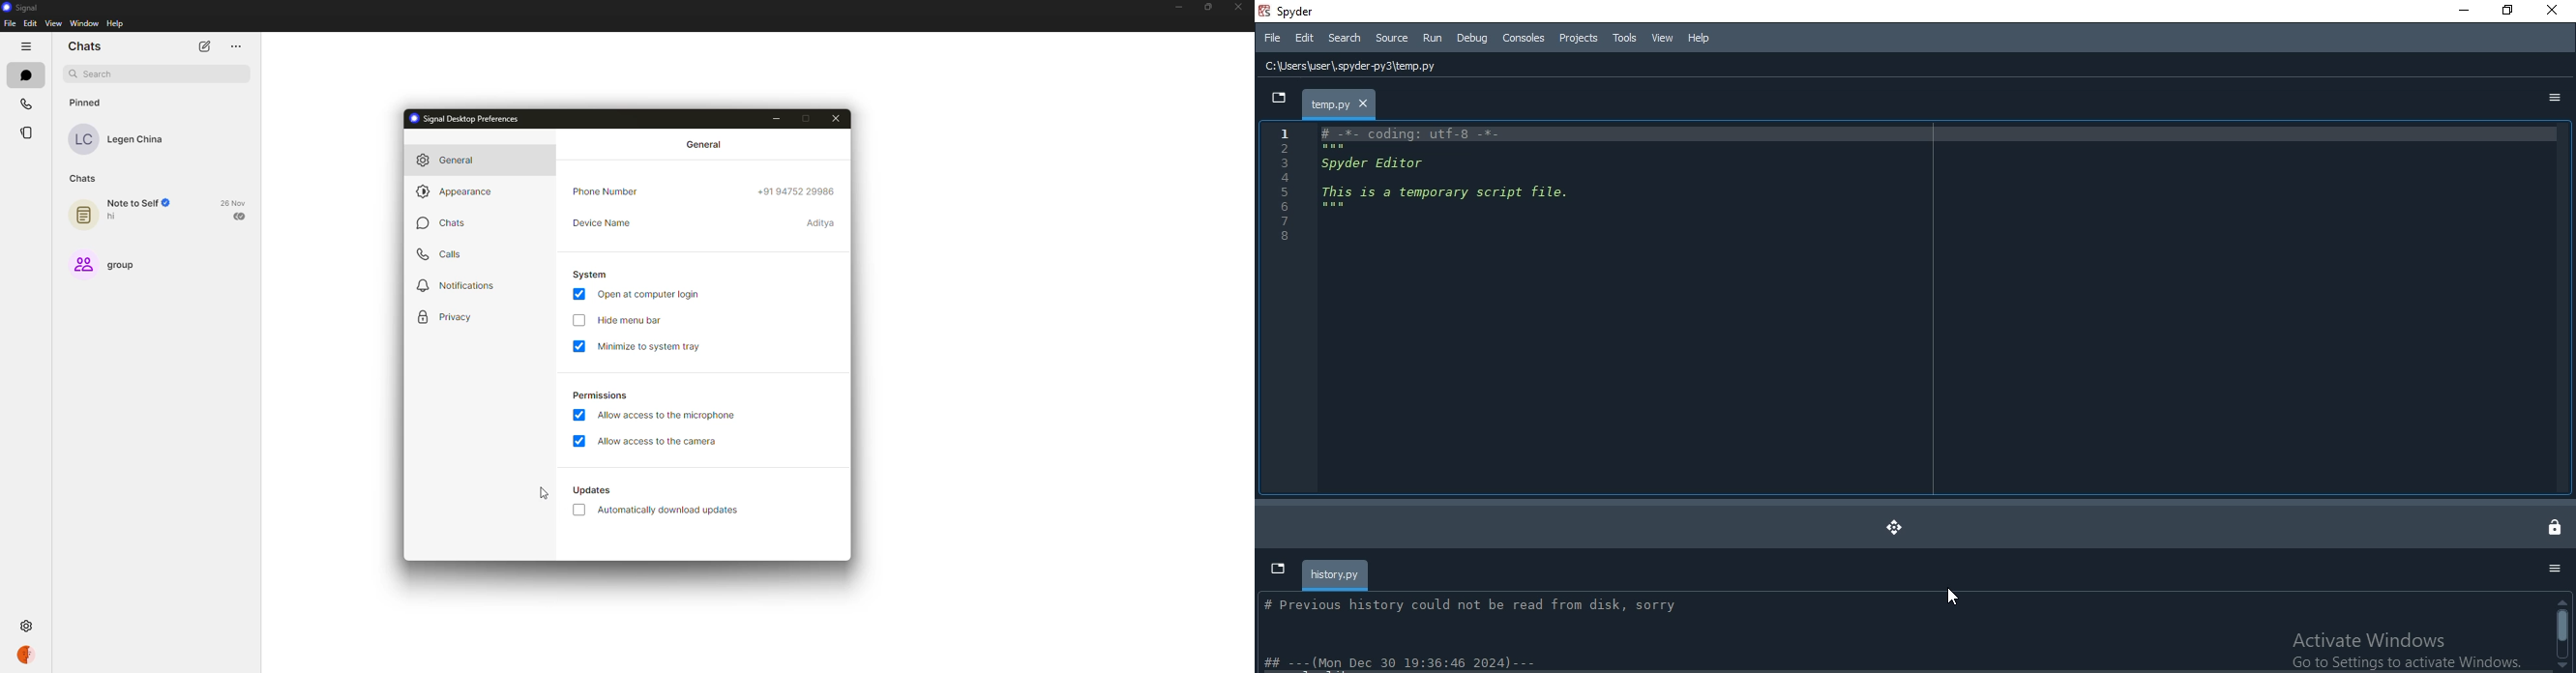 The height and width of the screenshot is (700, 2576). Describe the element at coordinates (1578, 39) in the screenshot. I see `Projects` at that location.